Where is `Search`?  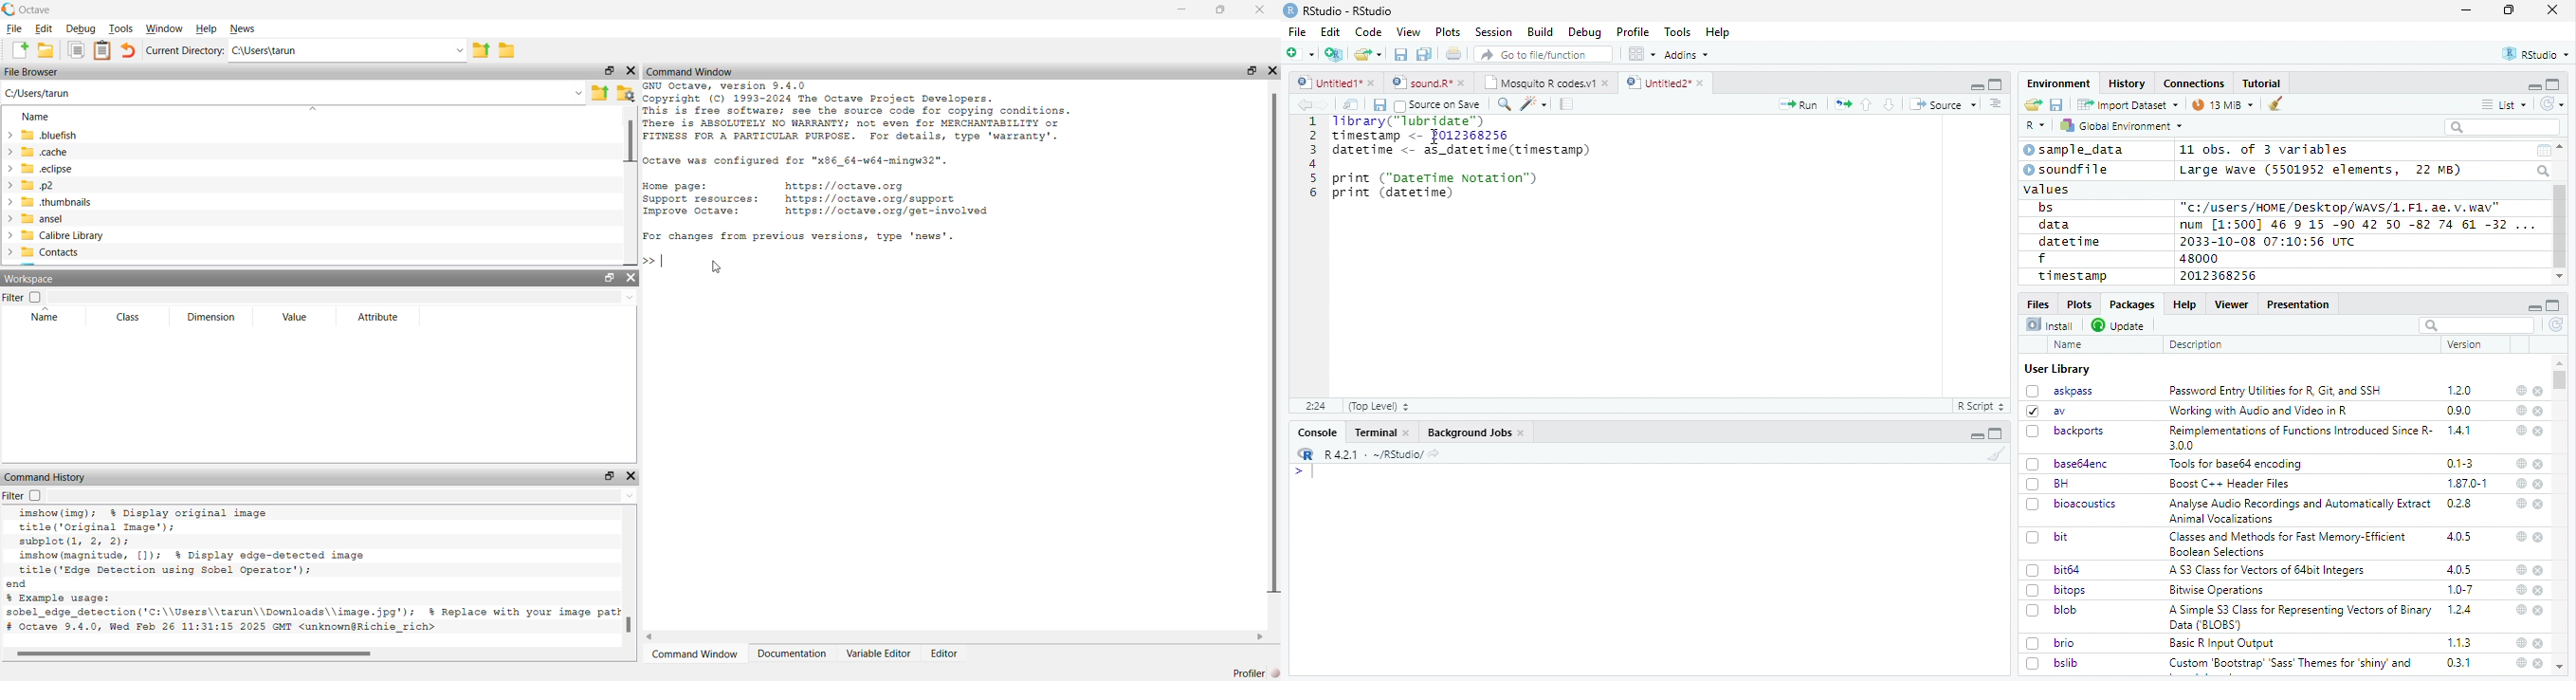 Search is located at coordinates (2545, 171).